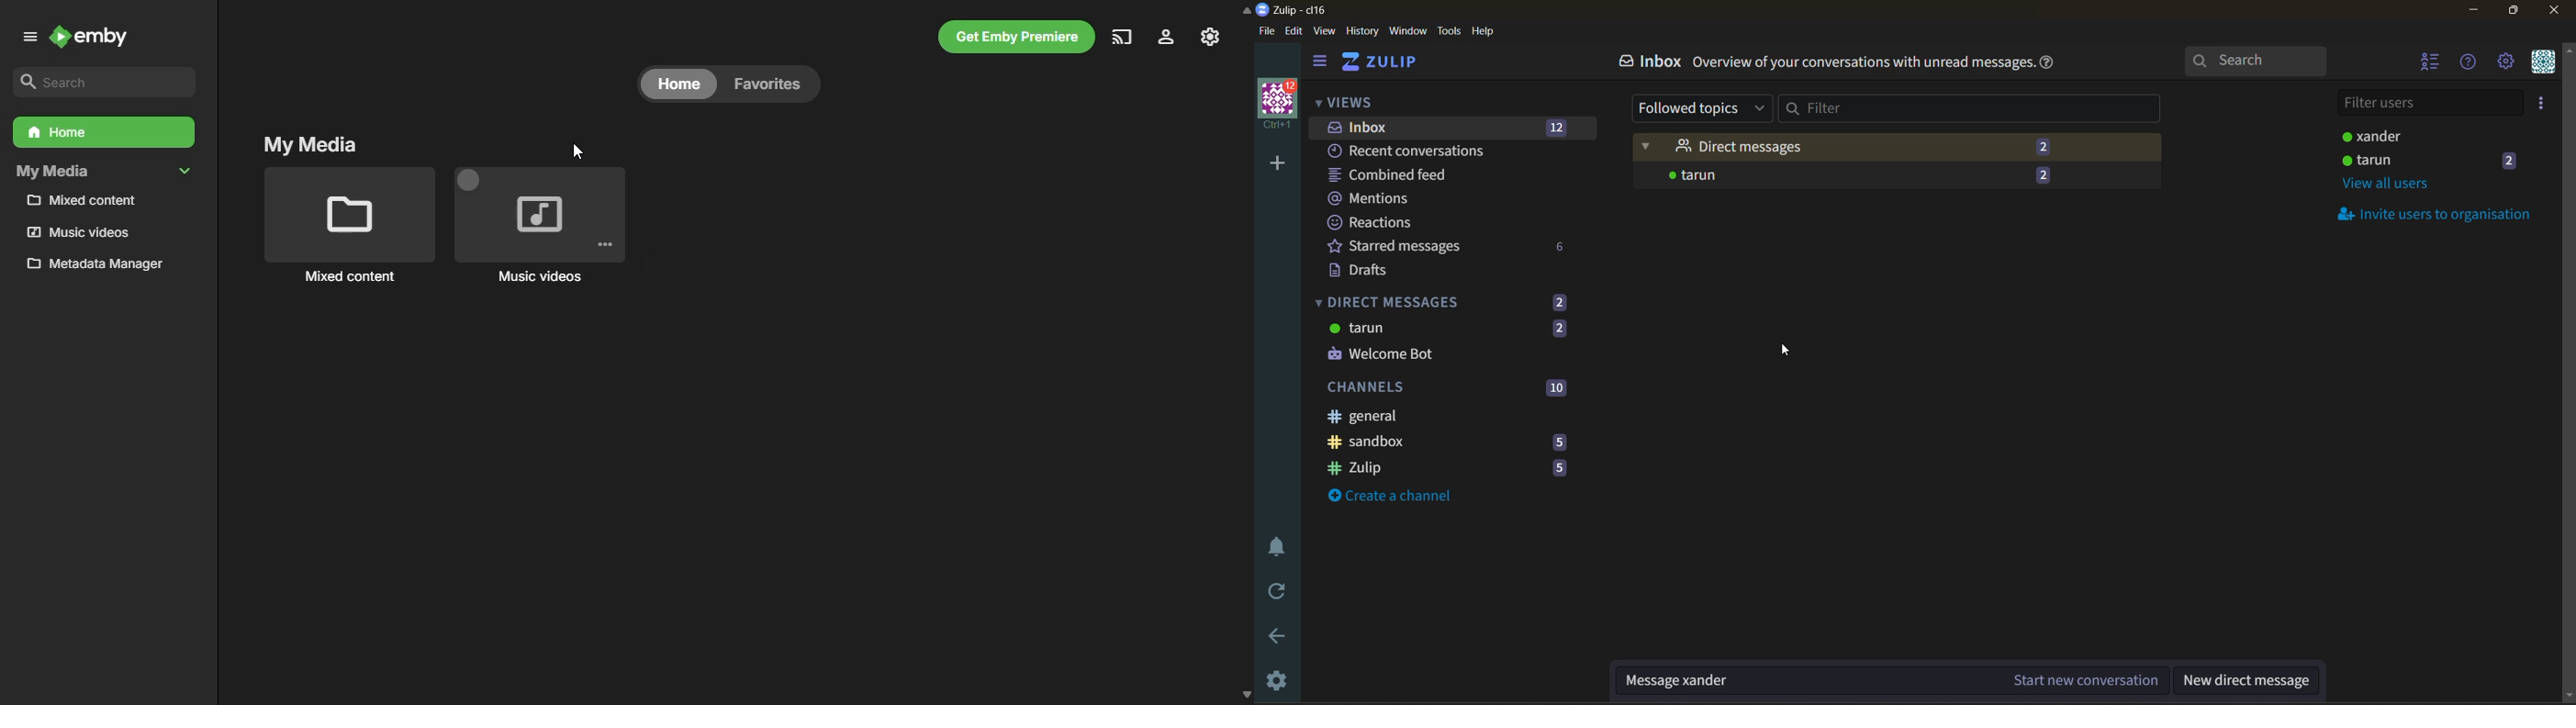  What do you see at coordinates (1376, 222) in the screenshot?
I see `reactions` at bounding box center [1376, 222].